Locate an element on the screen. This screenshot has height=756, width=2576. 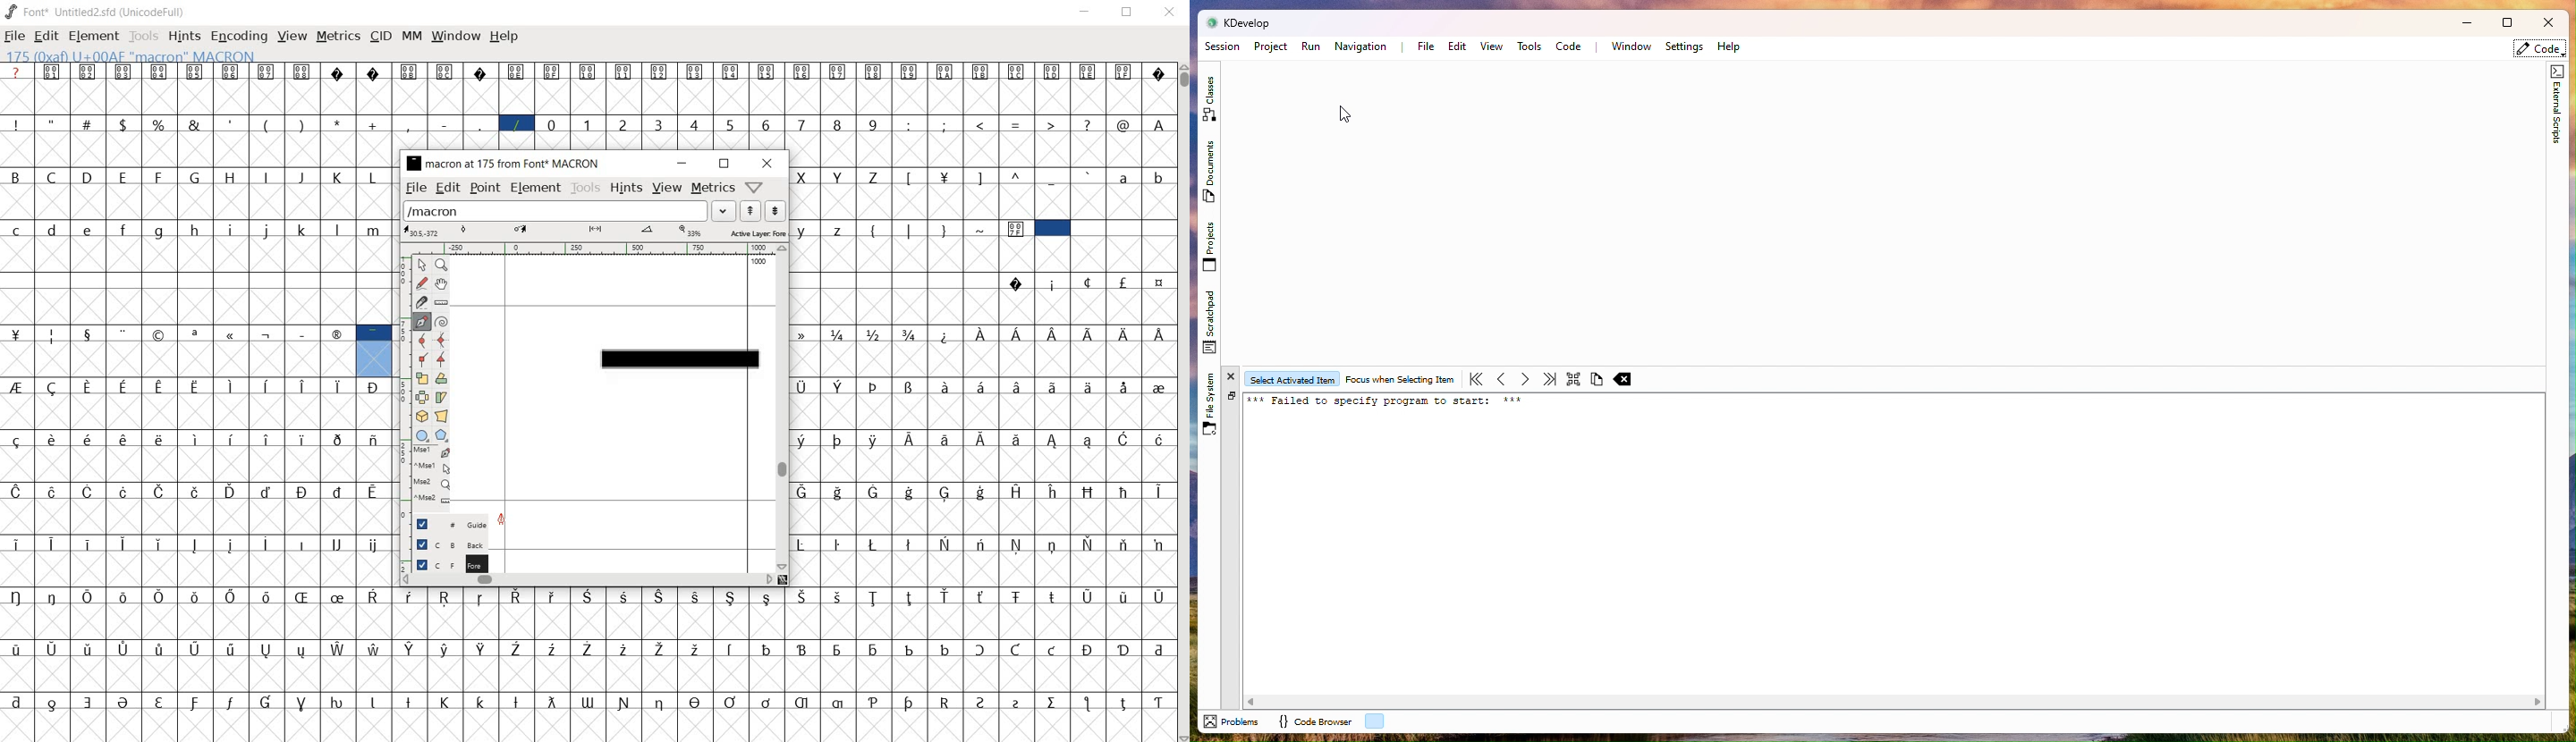
Symbol is located at coordinates (944, 439).